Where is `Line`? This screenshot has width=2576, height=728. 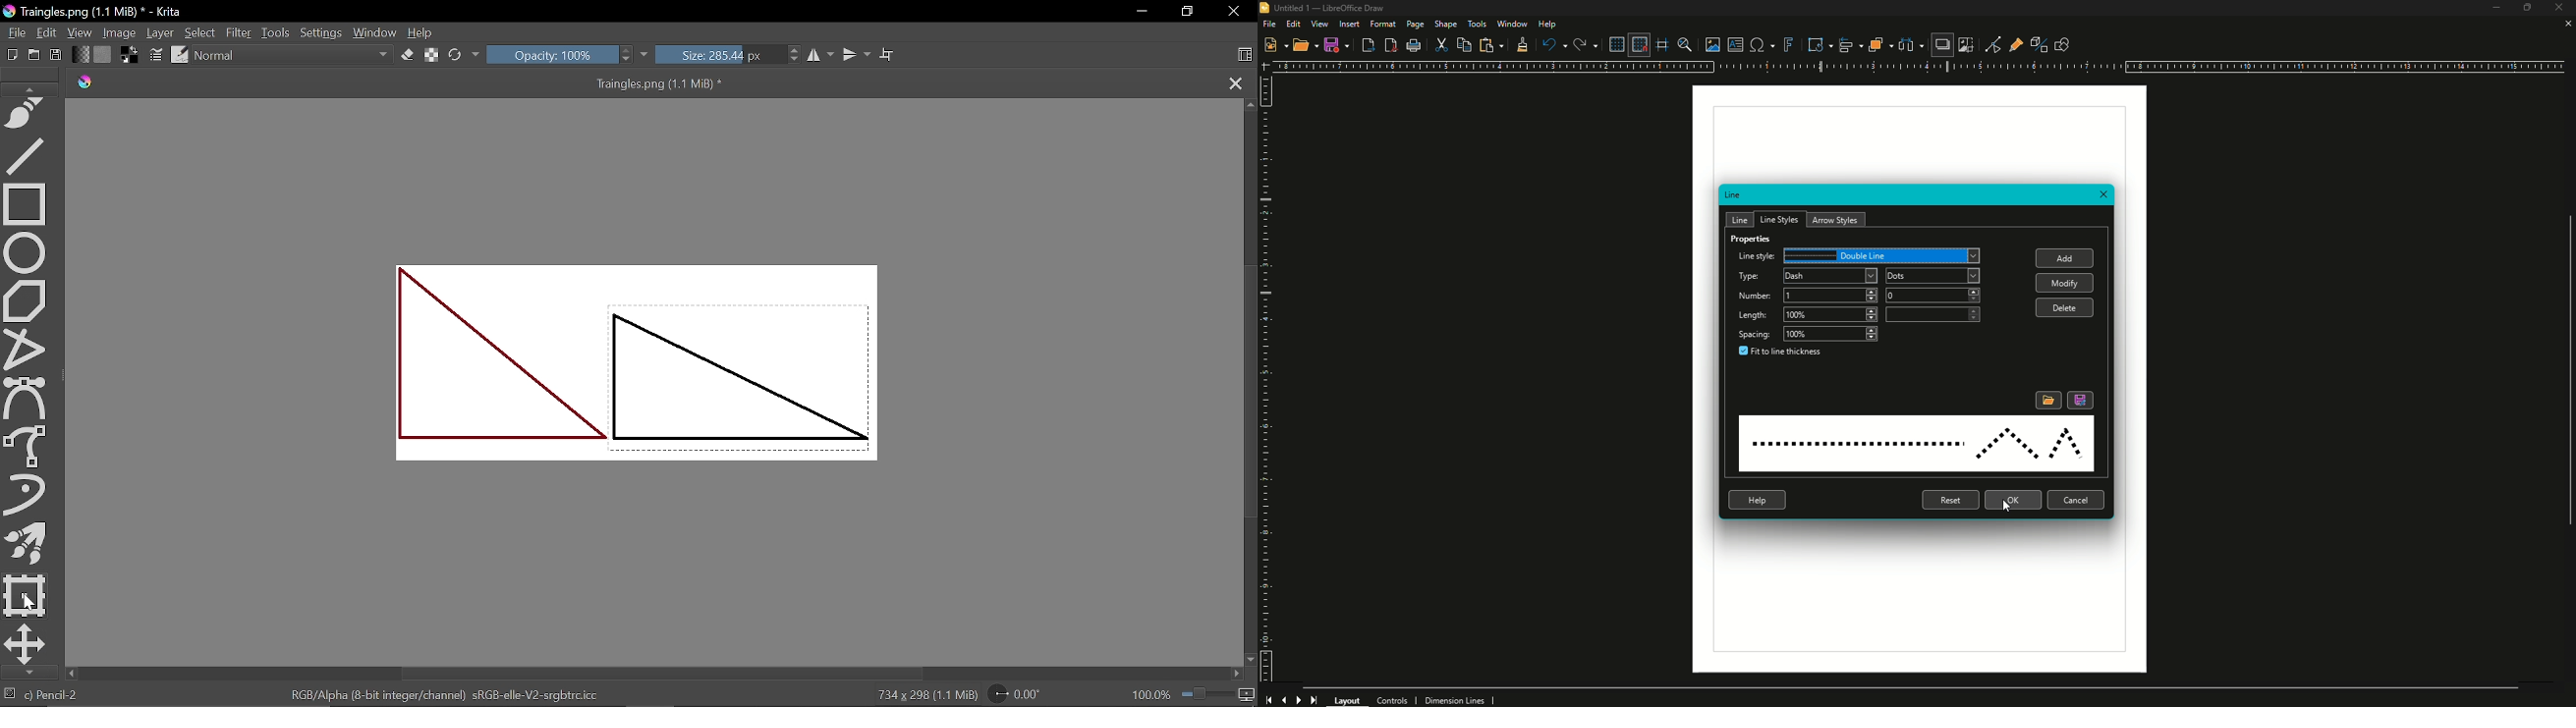 Line is located at coordinates (1734, 196).